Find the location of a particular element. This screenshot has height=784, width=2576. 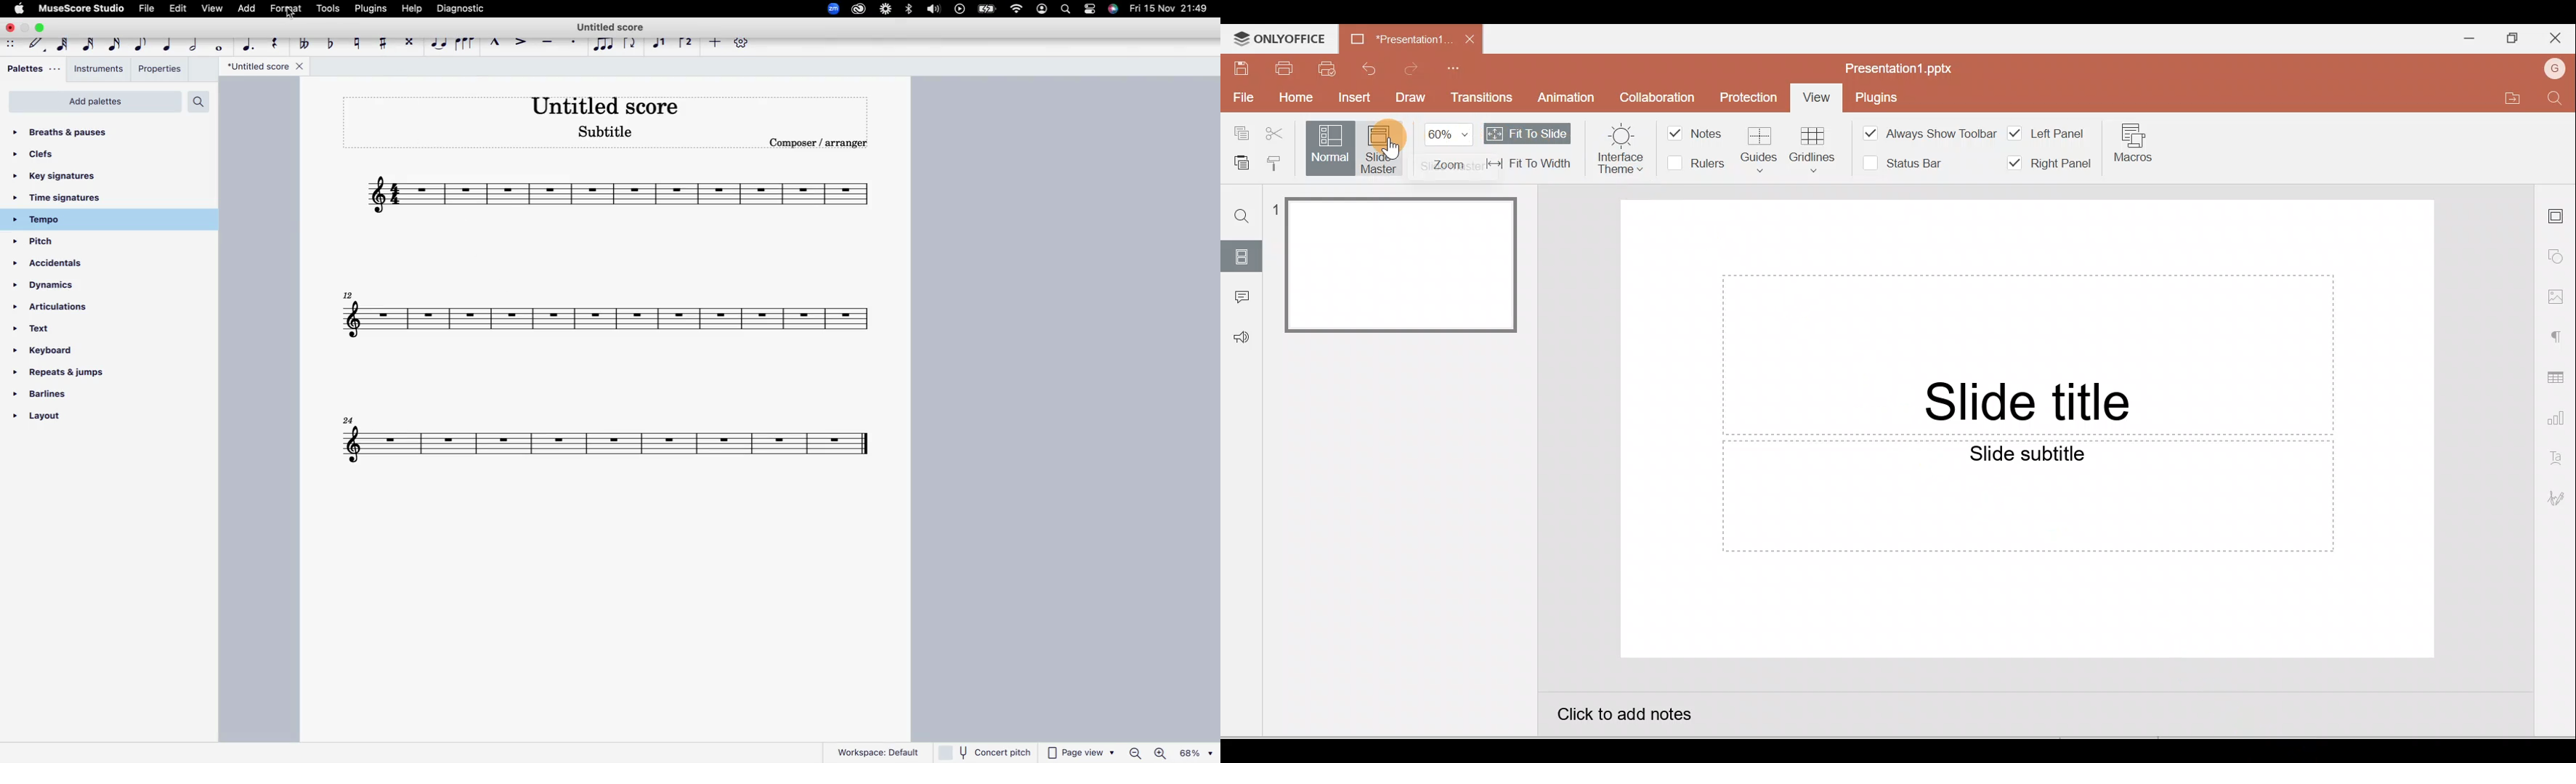

1 is located at coordinates (1276, 211).